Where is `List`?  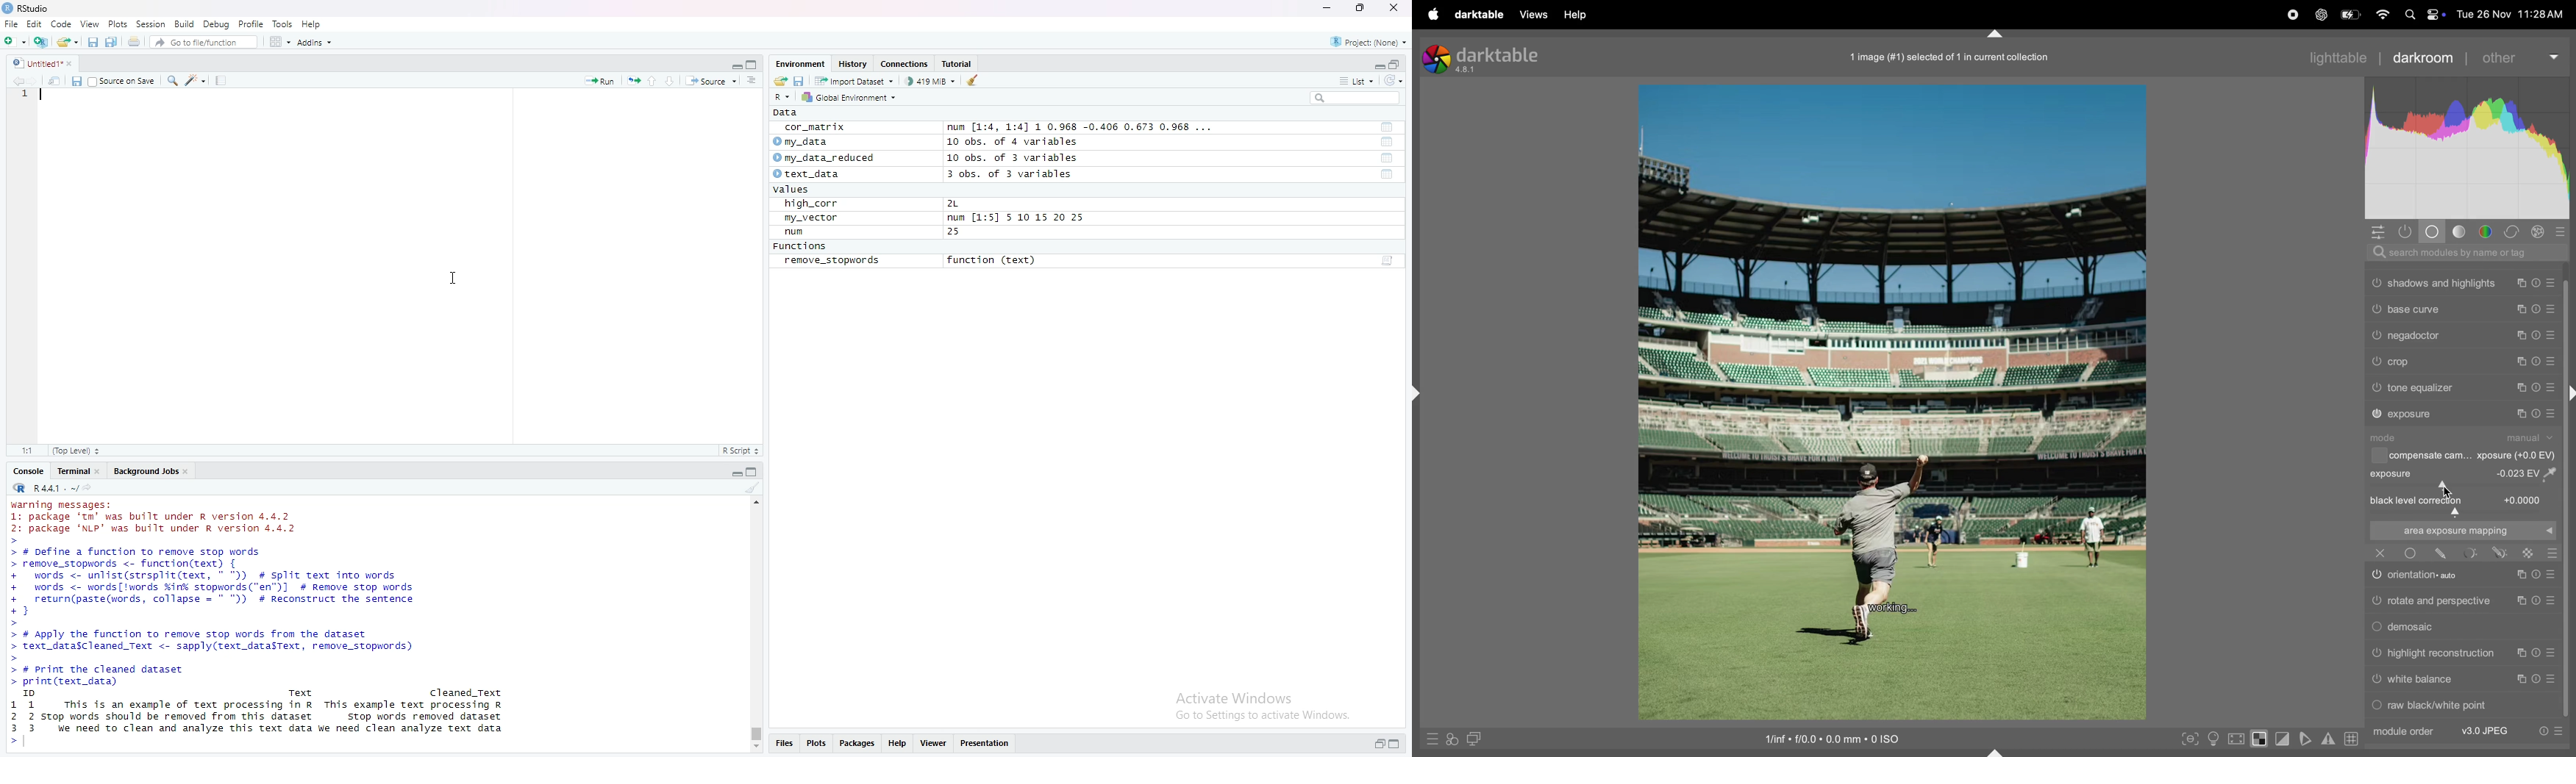 List is located at coordinates (1357, 82).